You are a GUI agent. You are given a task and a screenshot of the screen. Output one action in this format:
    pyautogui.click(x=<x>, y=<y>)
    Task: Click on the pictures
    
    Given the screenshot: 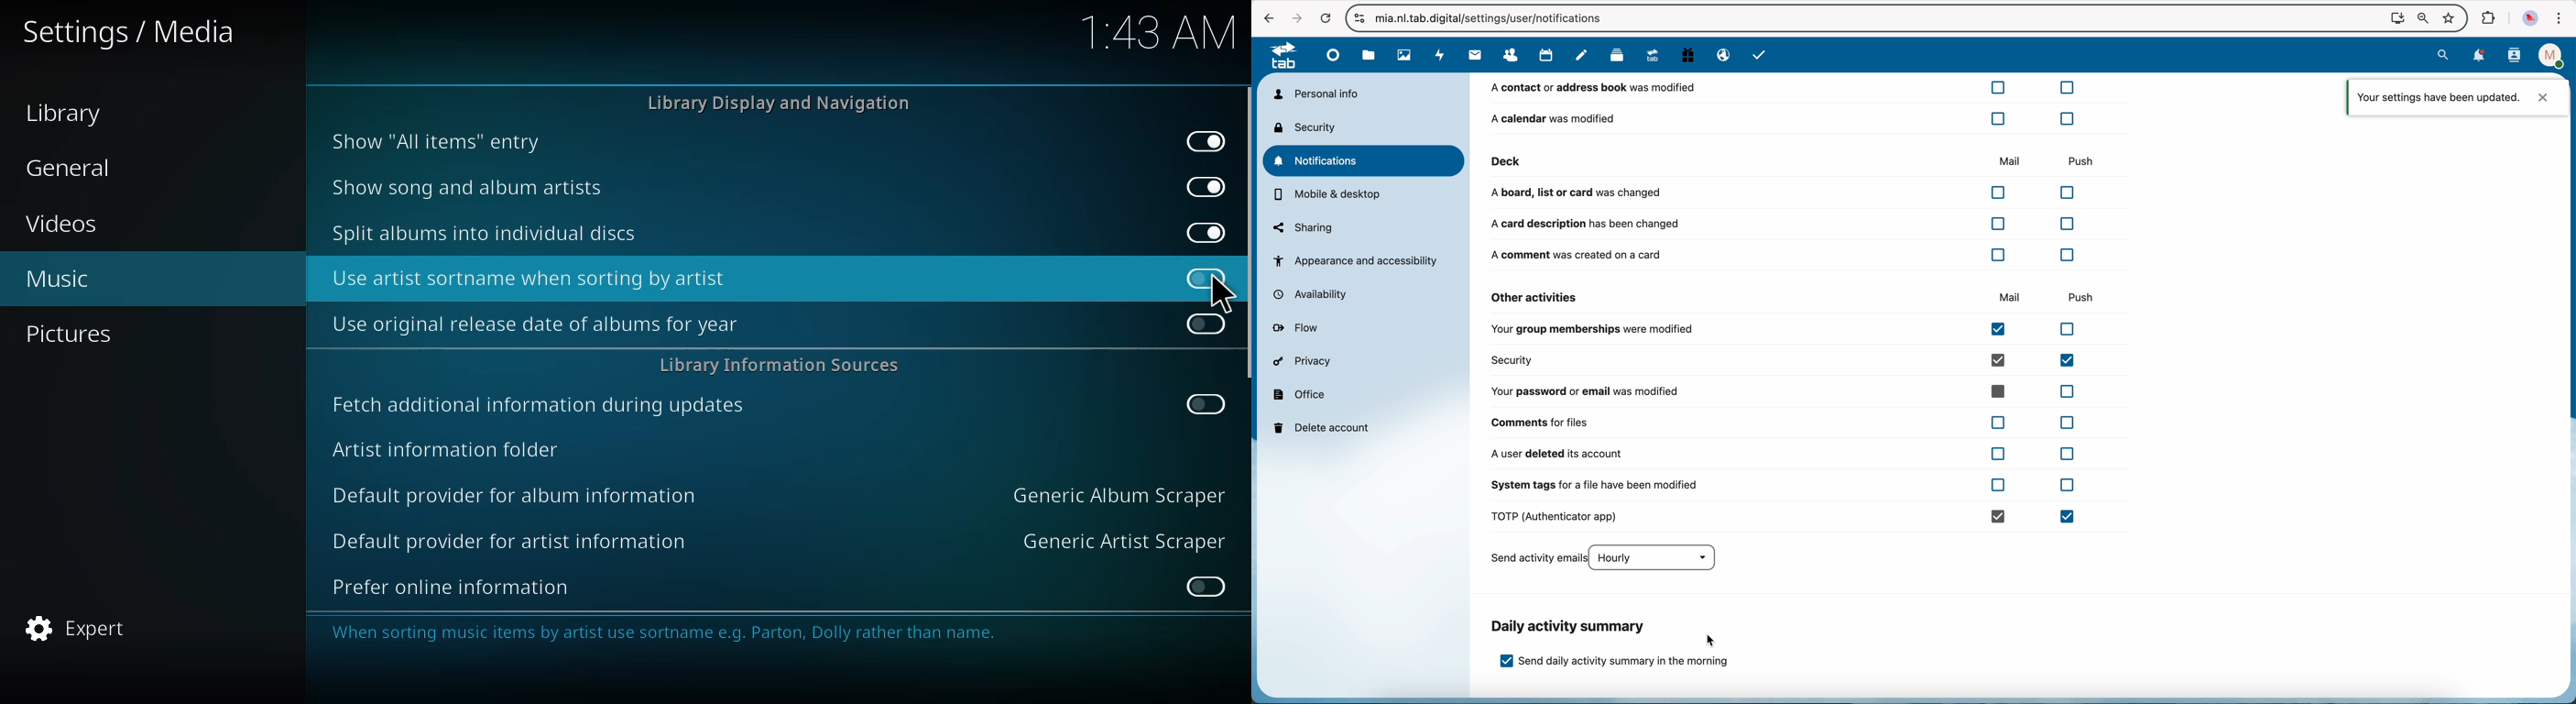 What is the action you would take?
    pyautogui.click(x=71, y=332)
    